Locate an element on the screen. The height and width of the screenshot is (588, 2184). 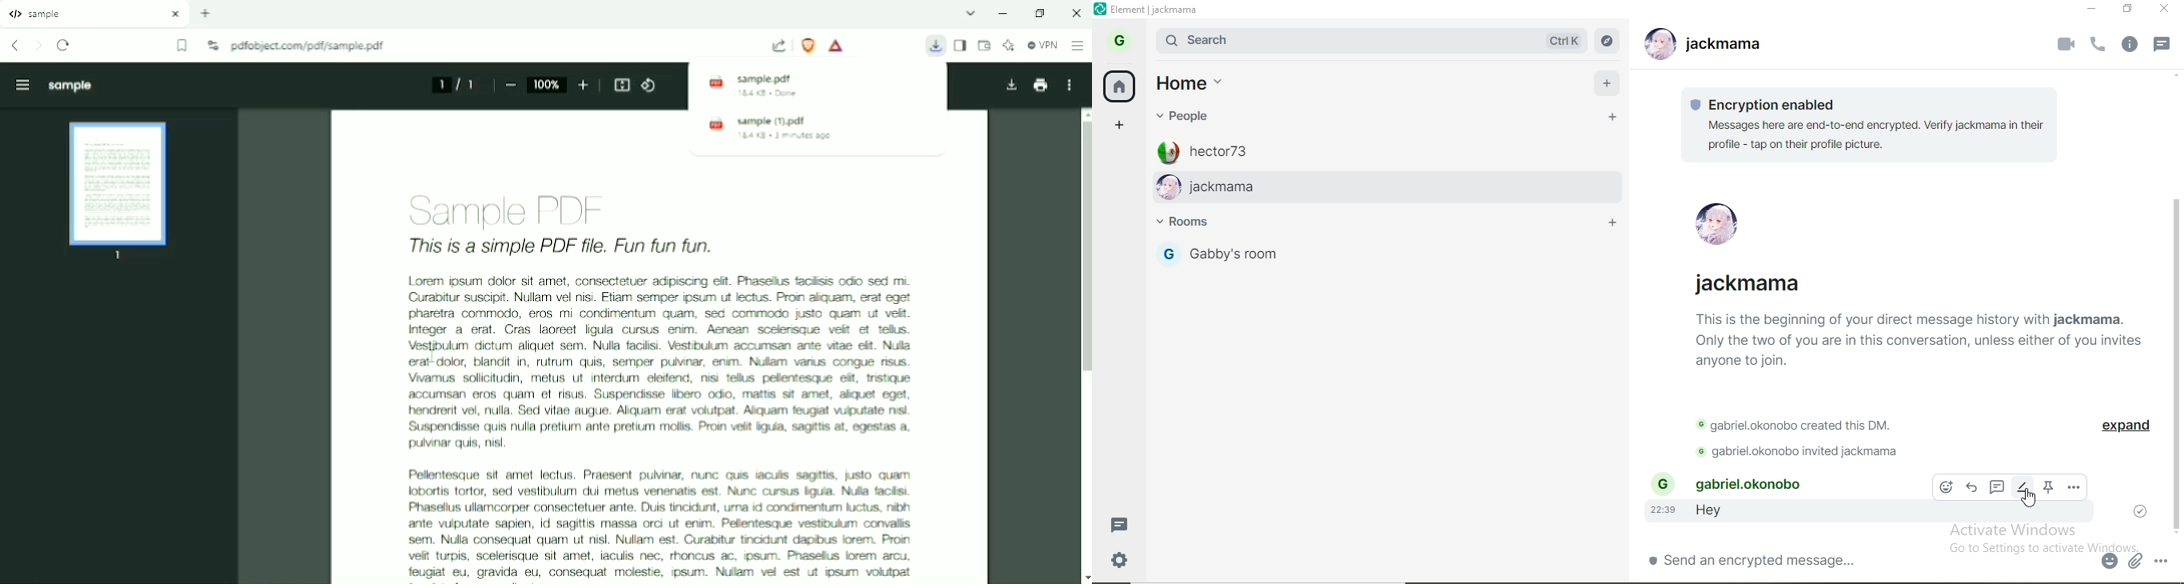
jackmama is located at coordinates (1726, 45).